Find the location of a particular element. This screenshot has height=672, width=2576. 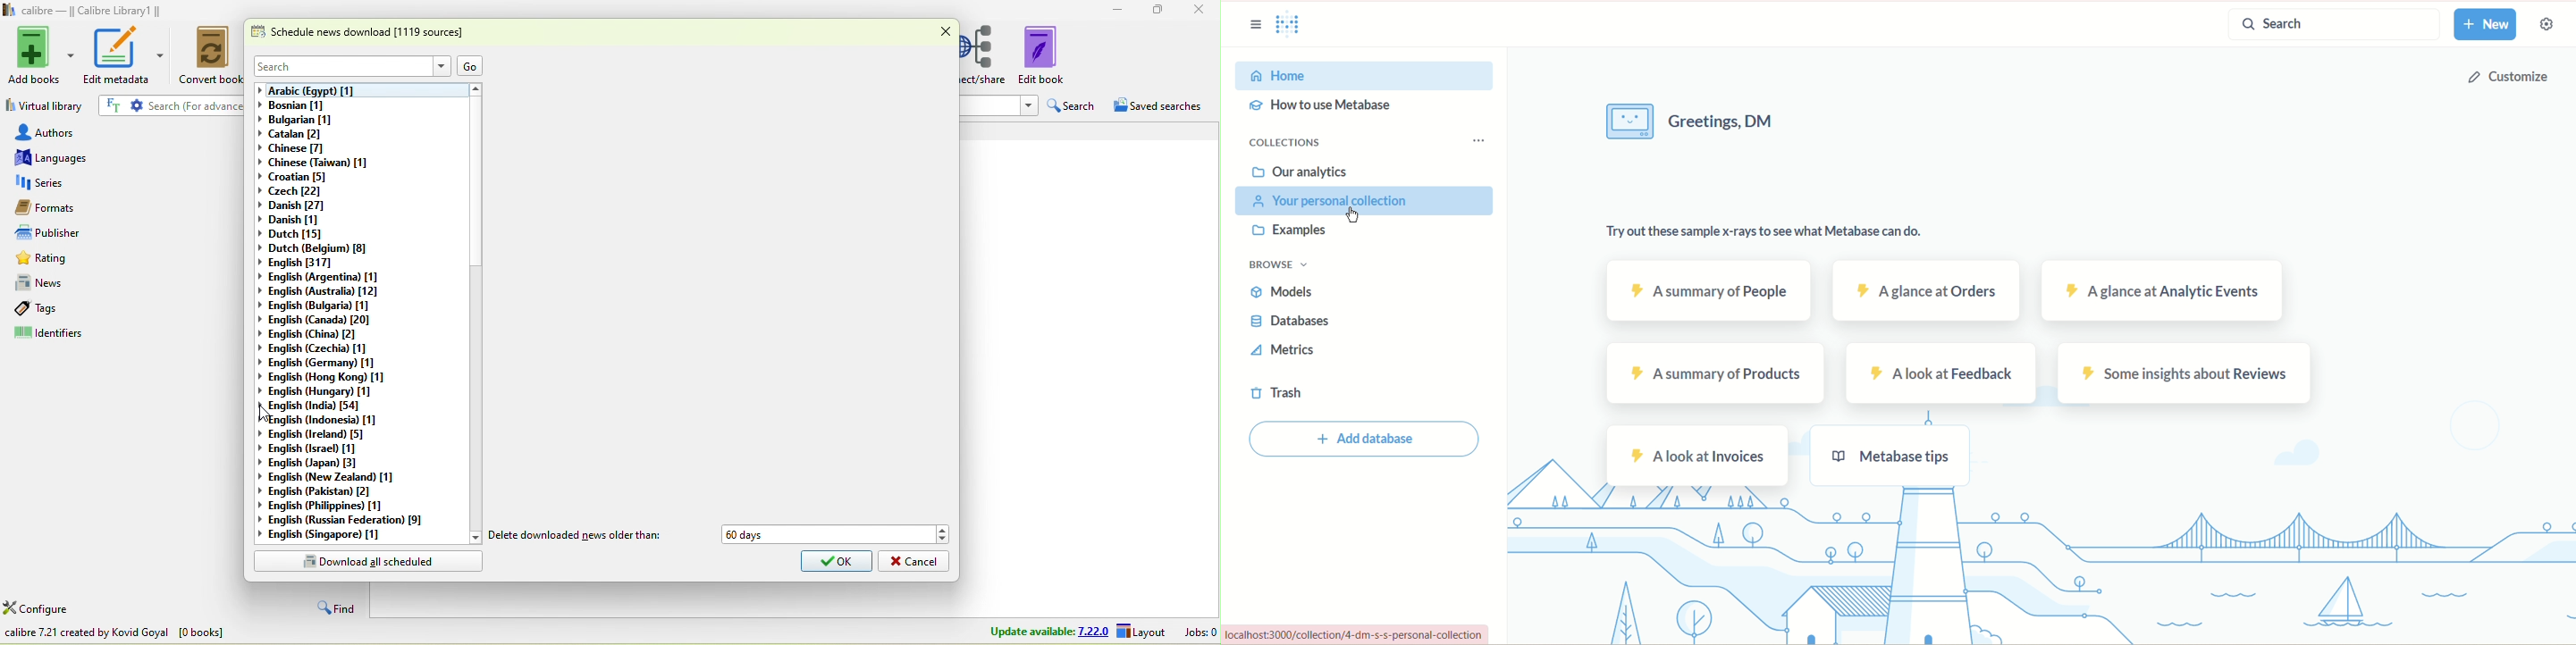

add books is located at coordinates (34, 56).